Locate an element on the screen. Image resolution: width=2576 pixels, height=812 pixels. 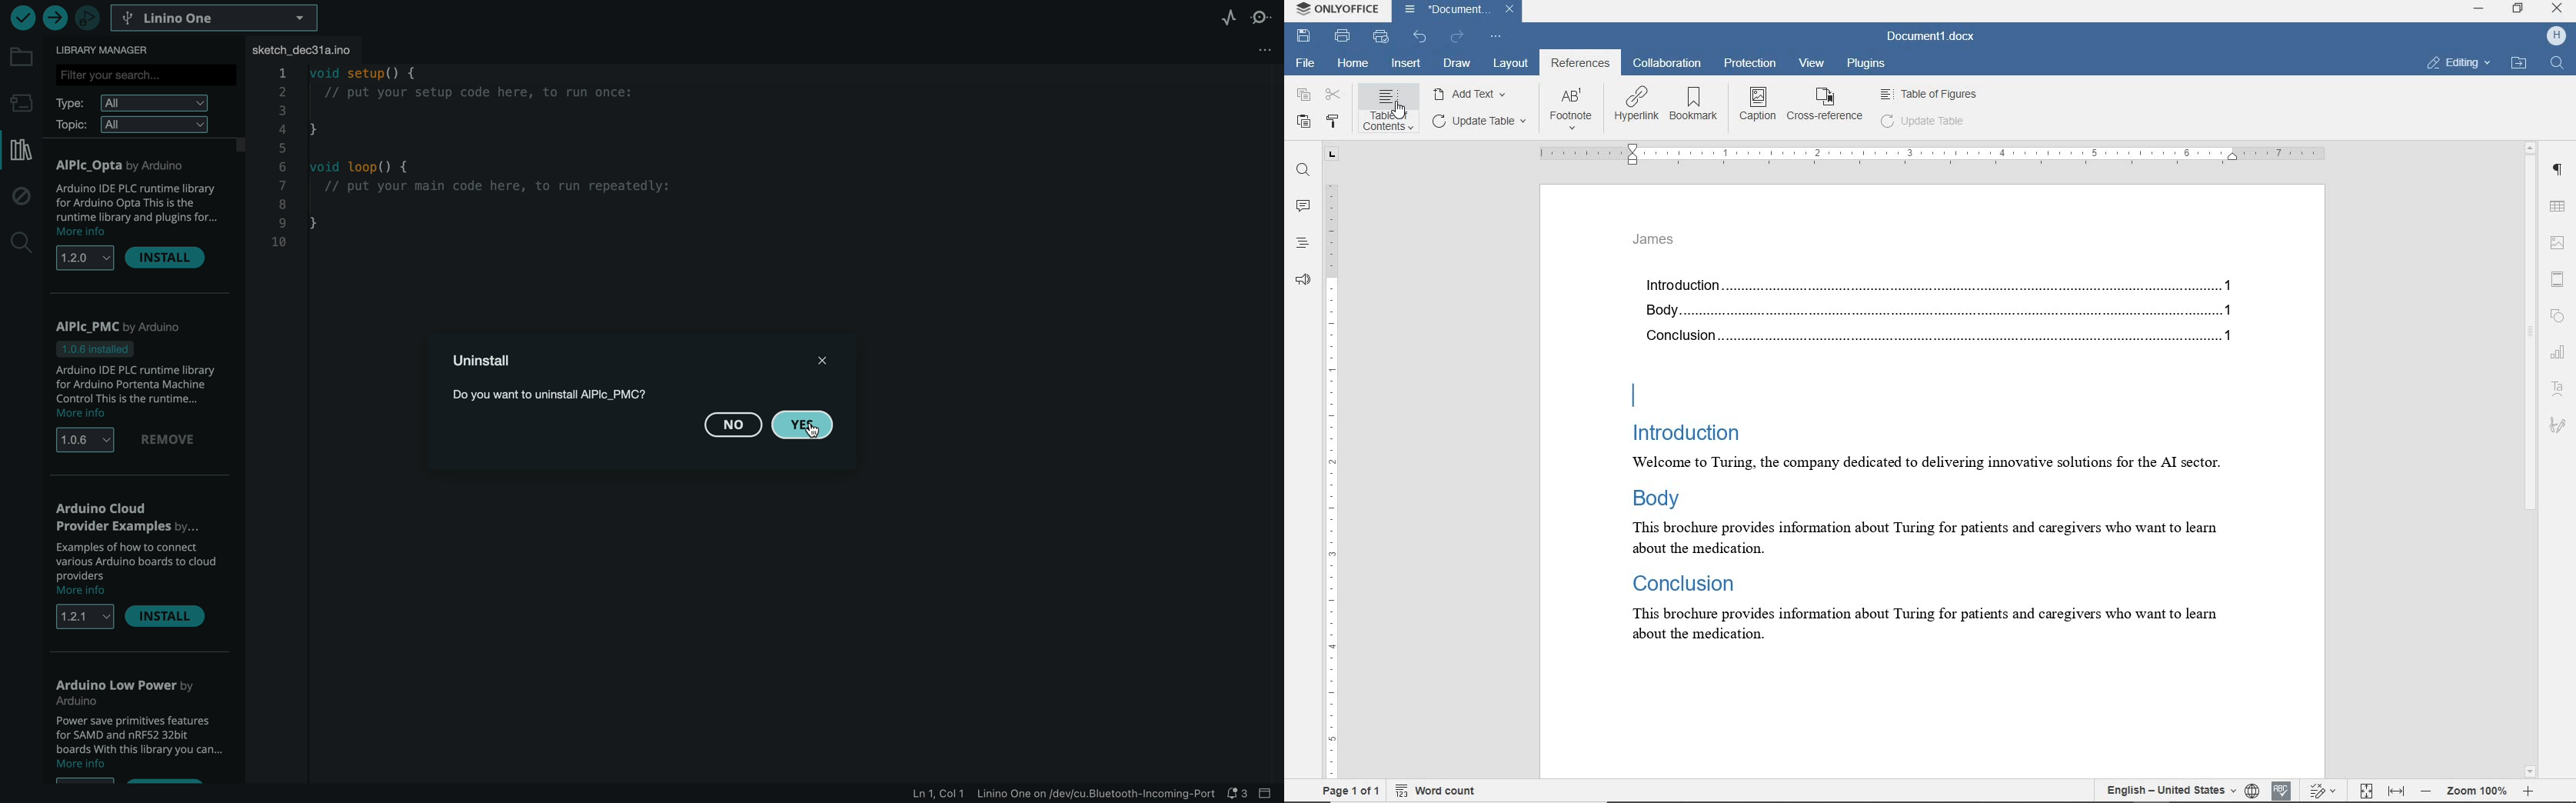
versions is located at coordinates (85, 440).